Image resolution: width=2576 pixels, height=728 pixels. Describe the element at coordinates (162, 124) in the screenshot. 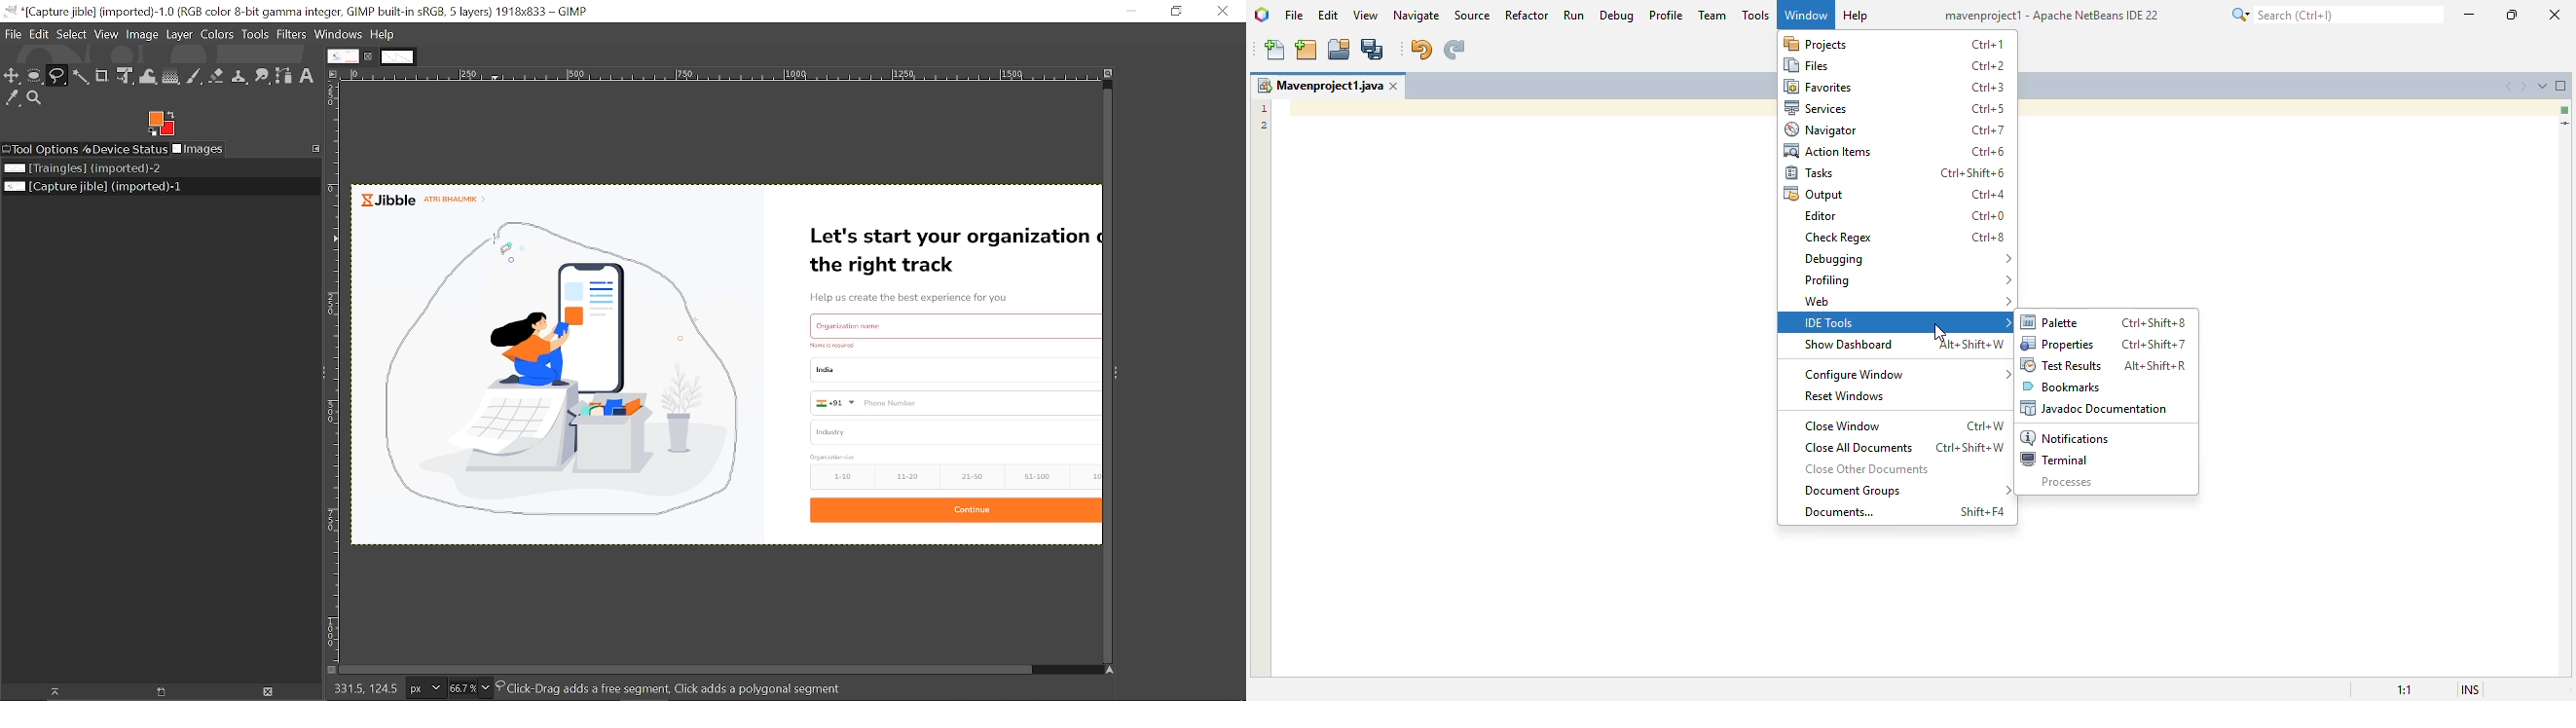

I see `Foreground color` at that location.